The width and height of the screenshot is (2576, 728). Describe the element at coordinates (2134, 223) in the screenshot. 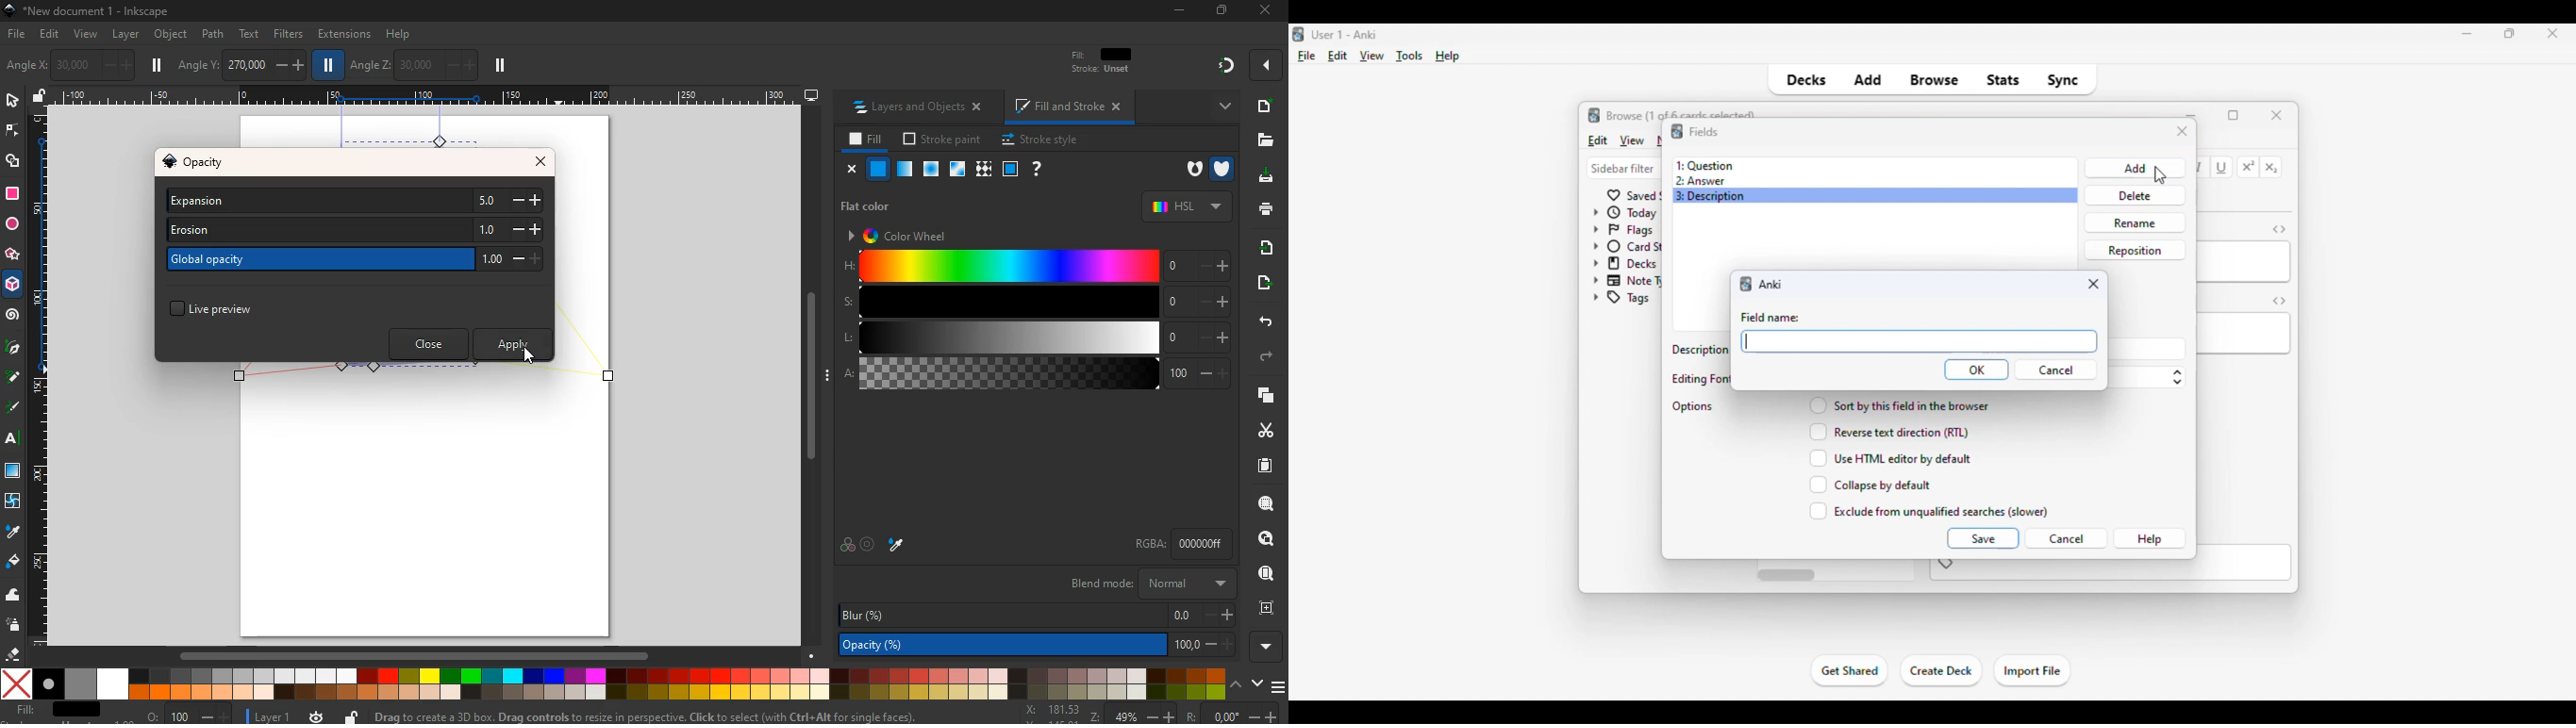

I see `rename` at that location.